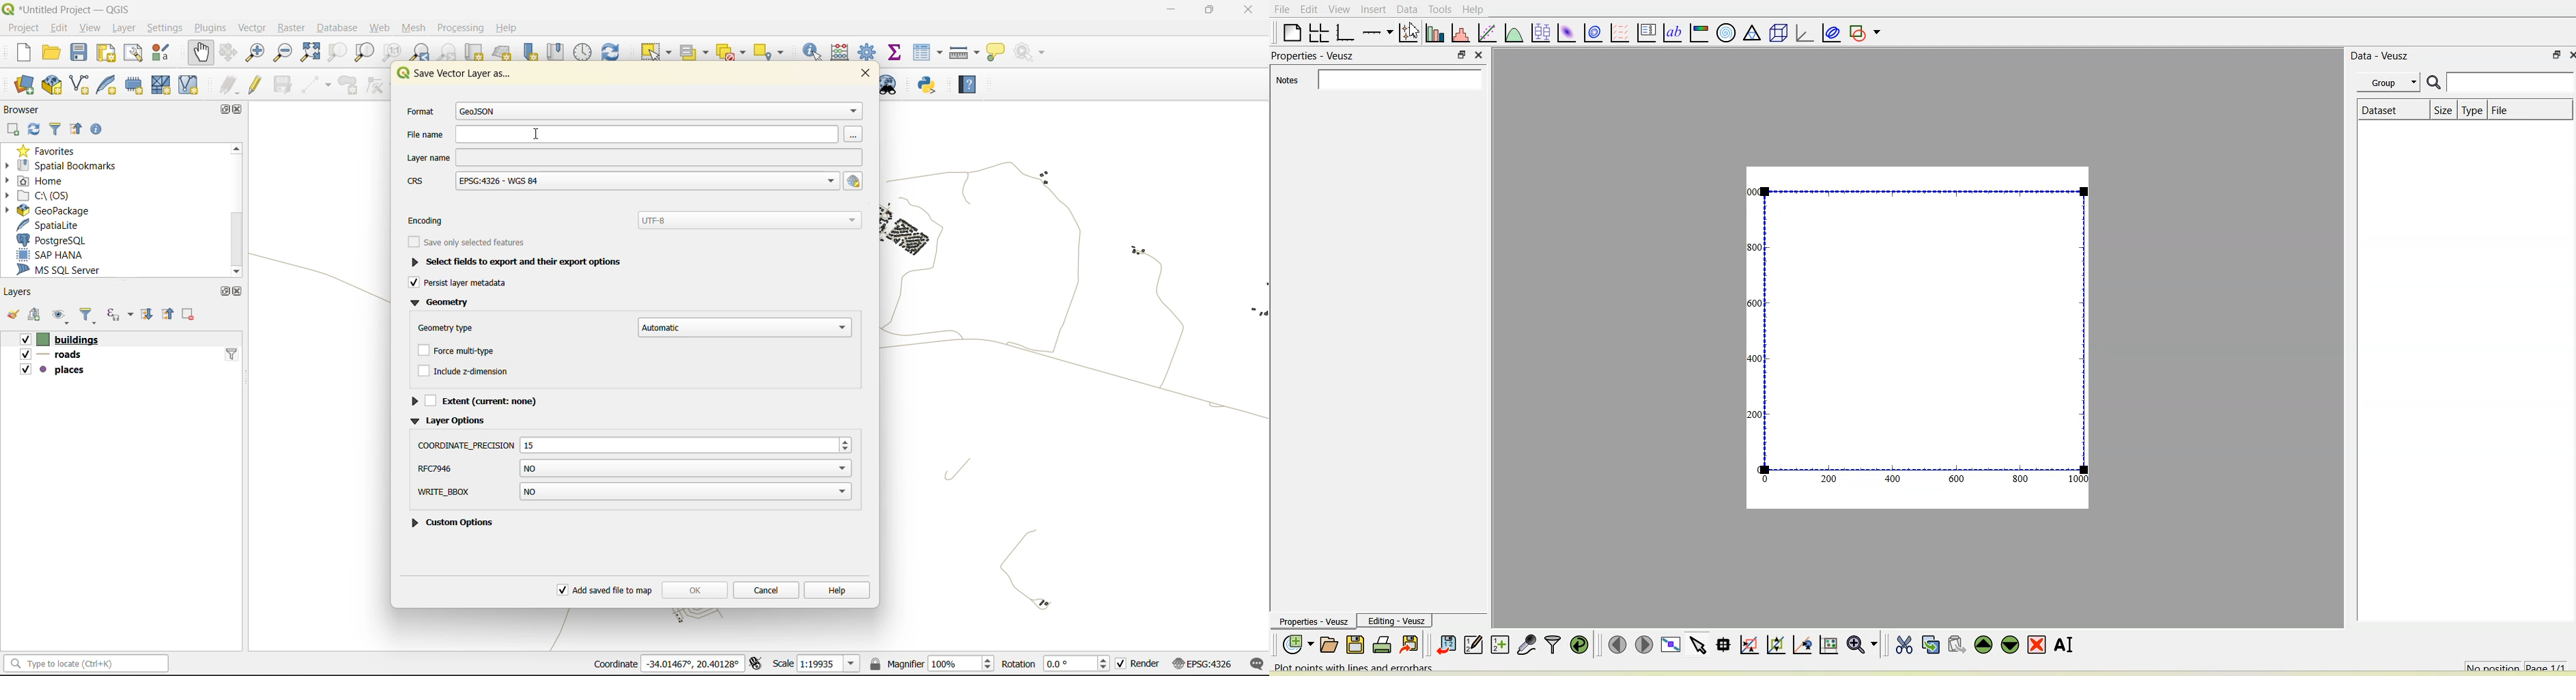 The width and height of the screenshot is (2576, 700). I want to click on View, so click(1337, 10).